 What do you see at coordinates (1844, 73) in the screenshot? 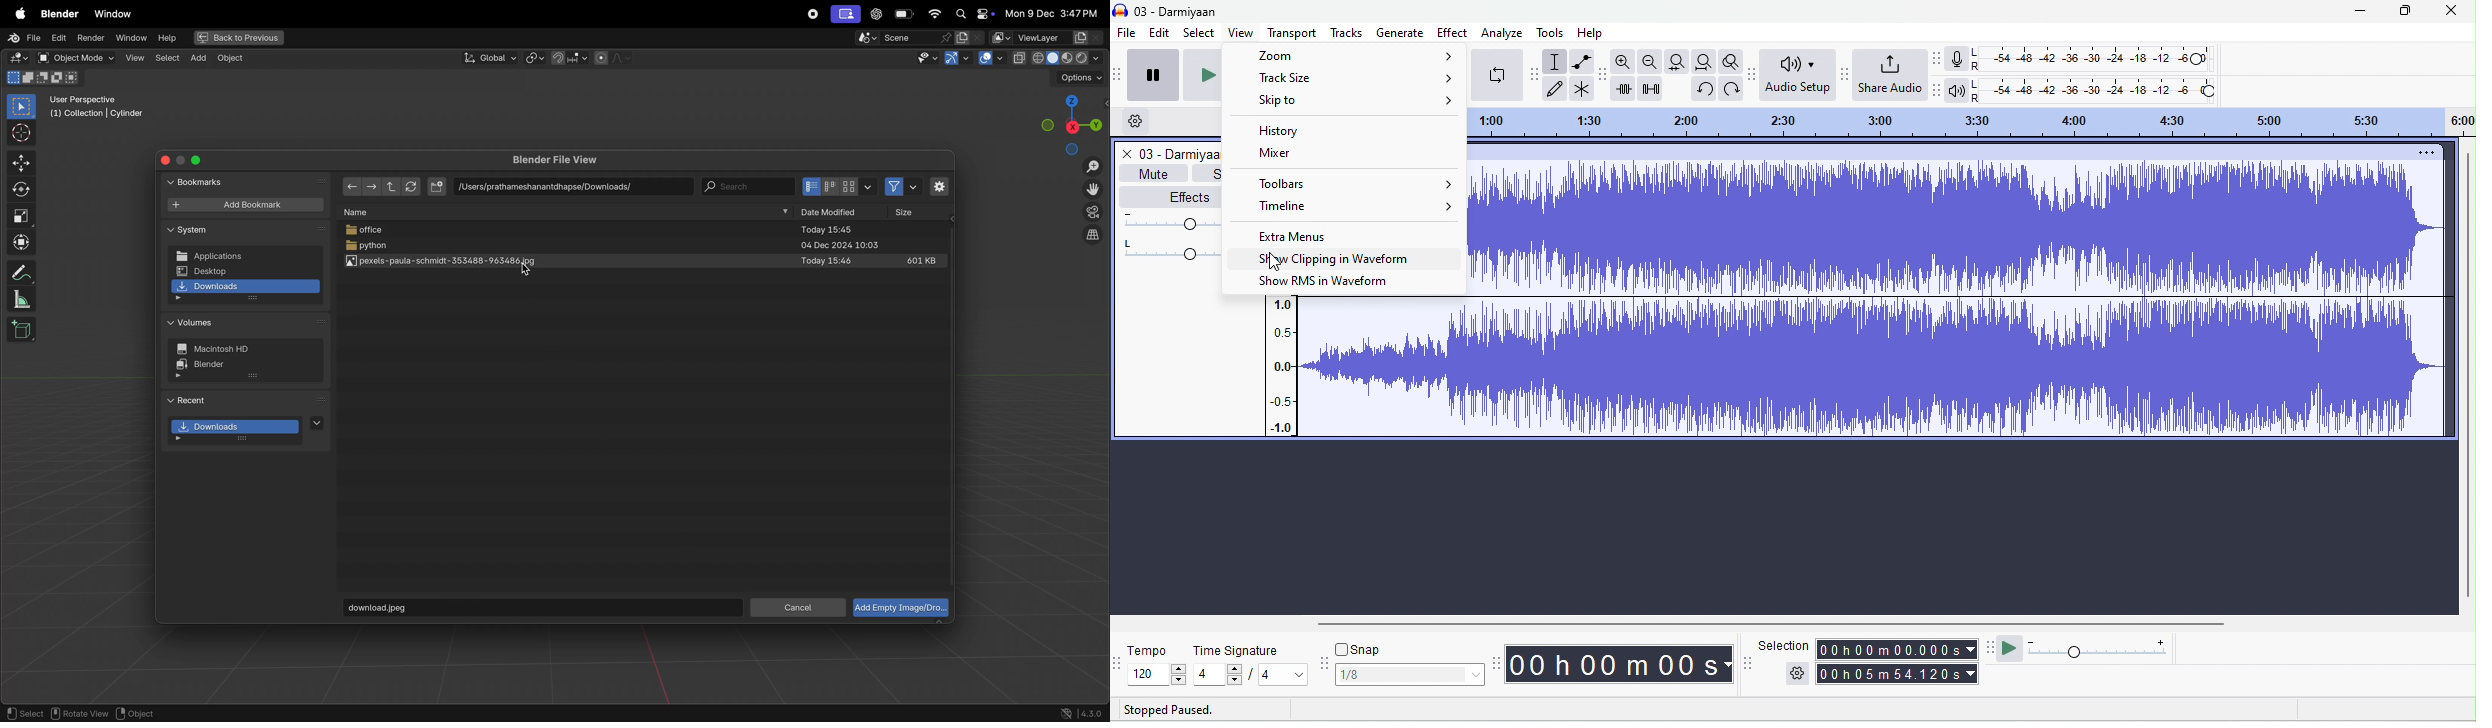
I see `audacity share audio toolbar` at bounding box center [1844, 73].